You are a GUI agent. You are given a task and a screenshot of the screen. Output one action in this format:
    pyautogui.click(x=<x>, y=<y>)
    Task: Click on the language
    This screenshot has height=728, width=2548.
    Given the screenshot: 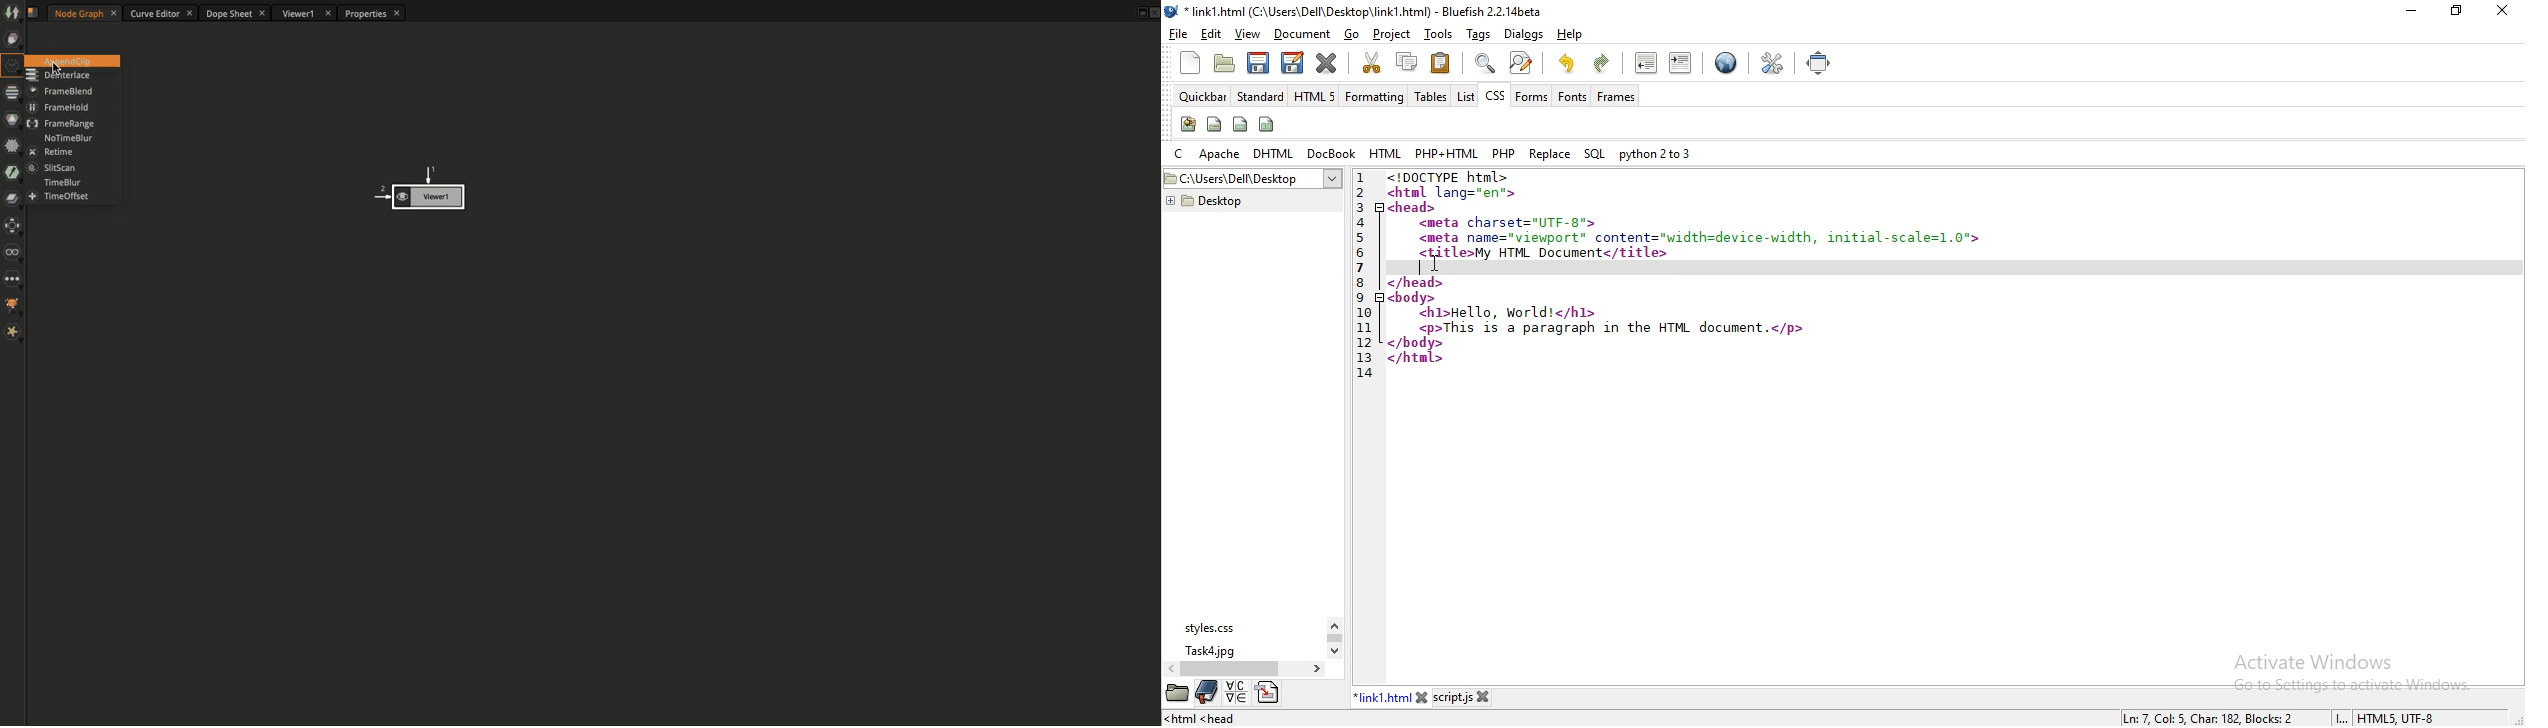 What is the action you would take?
    pyautogui.click(x=1237, y=692)
    